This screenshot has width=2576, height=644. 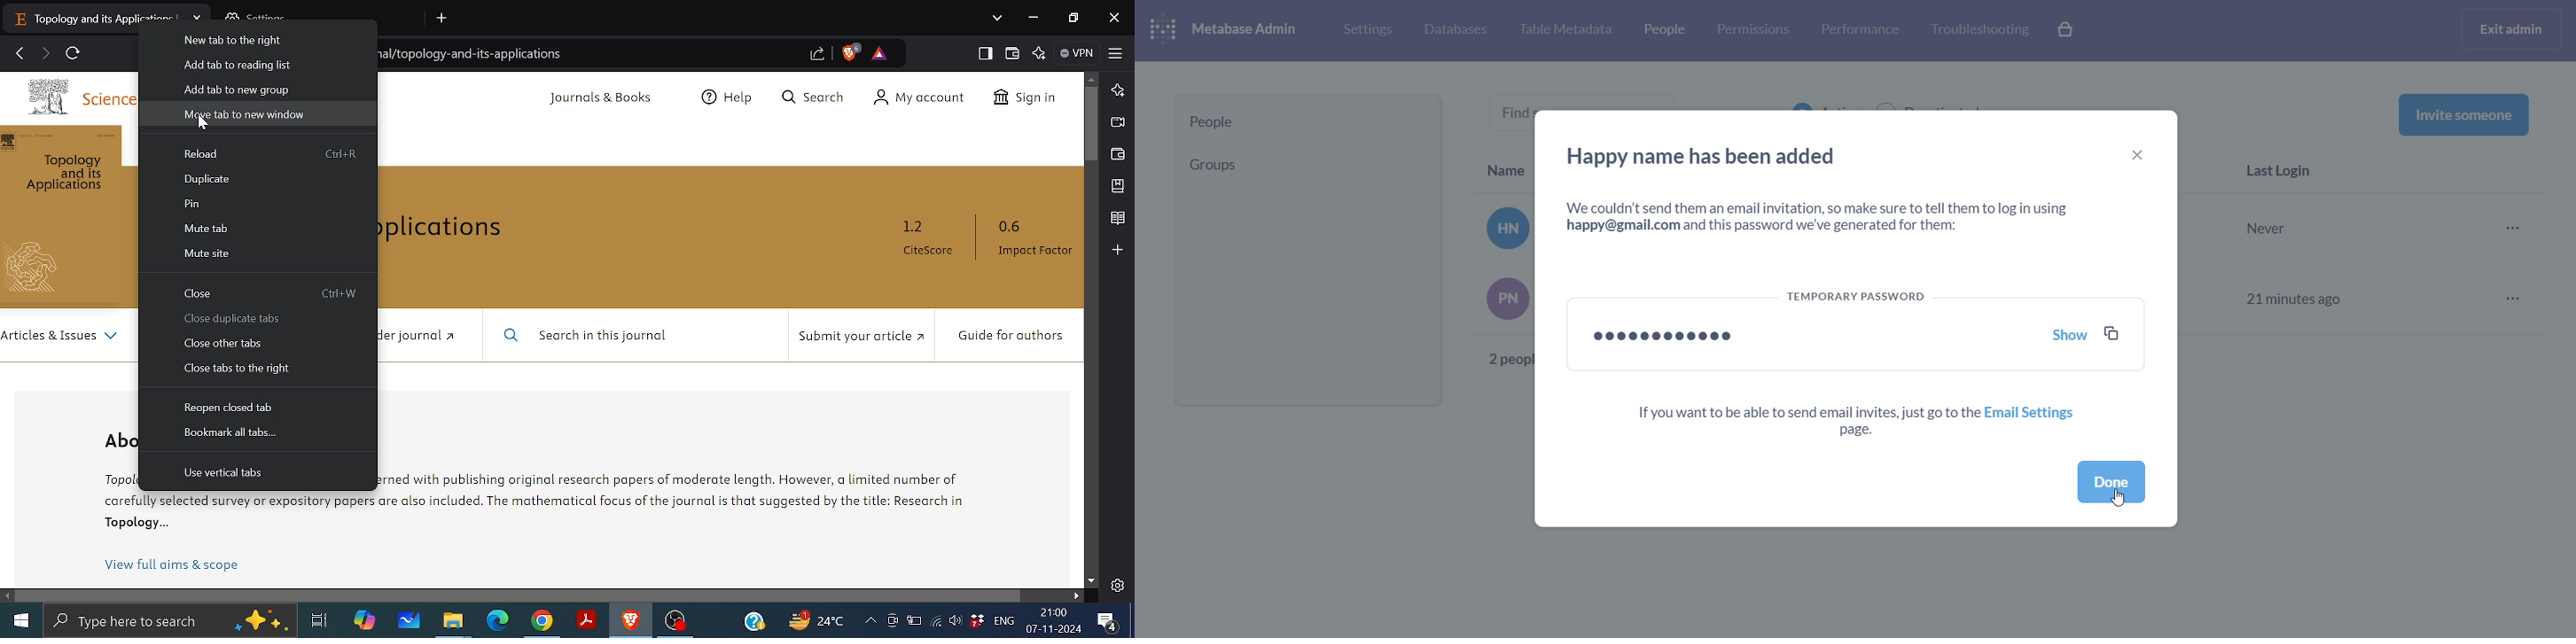 What do you see at coordinates (1078, 595) in the screenshot?
I see `Move right` at bounding box center [1078, 595].